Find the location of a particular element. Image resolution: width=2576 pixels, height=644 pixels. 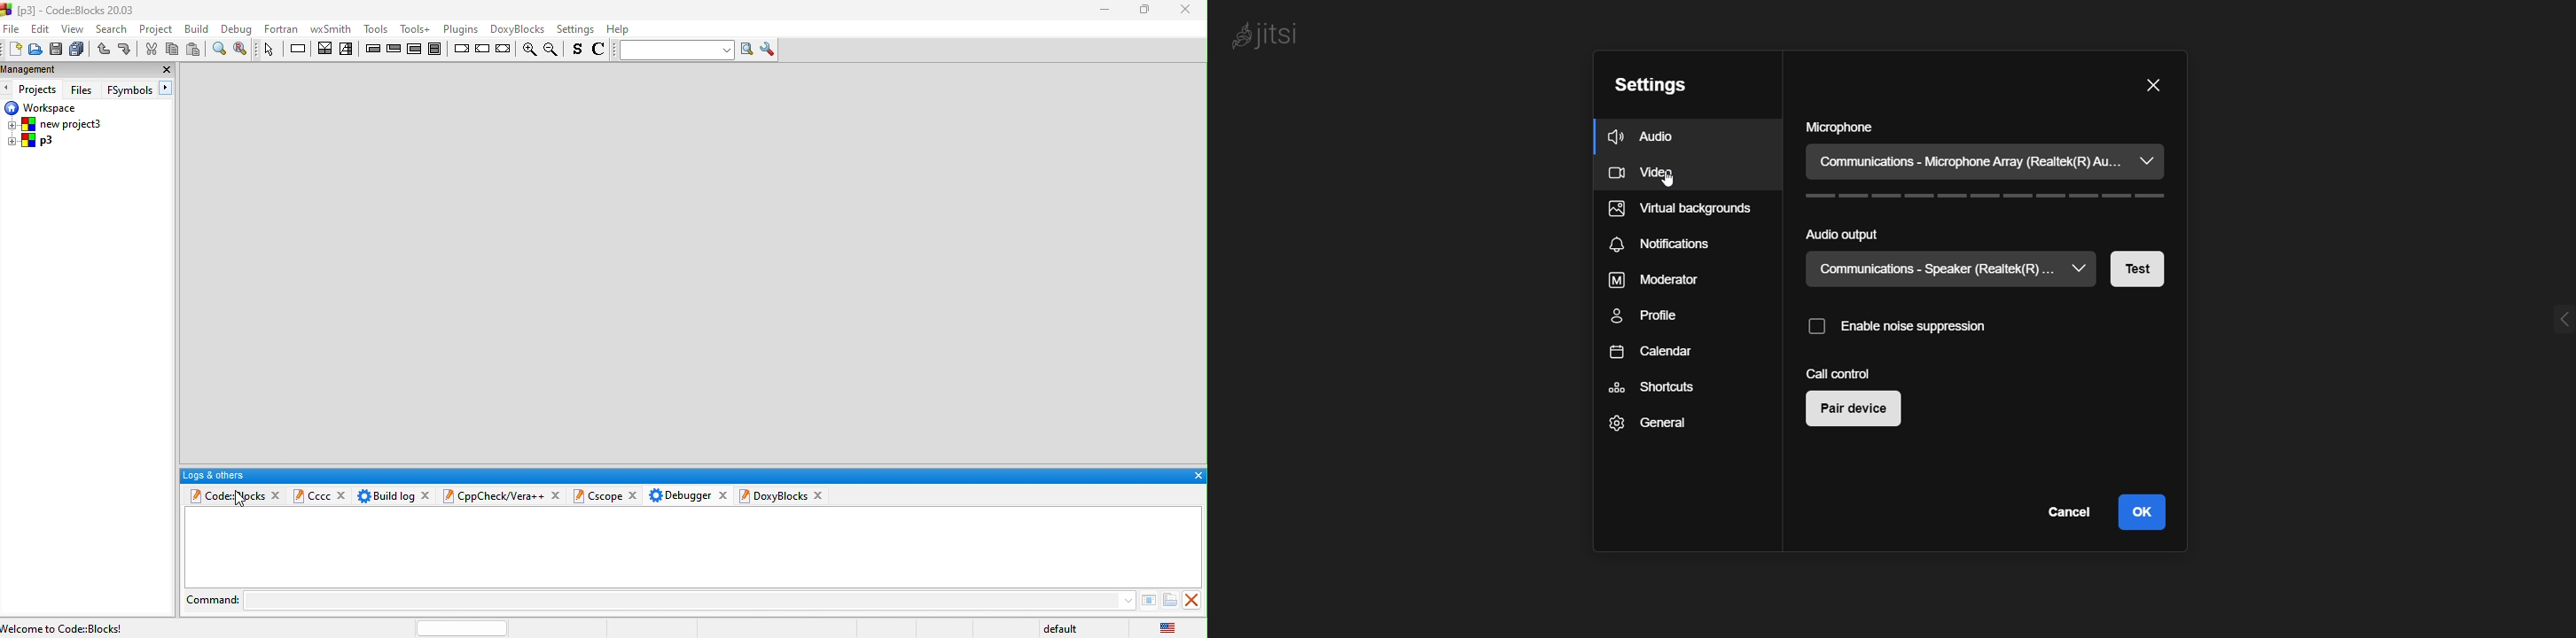

calendar is located at coordinates (1656, 354).